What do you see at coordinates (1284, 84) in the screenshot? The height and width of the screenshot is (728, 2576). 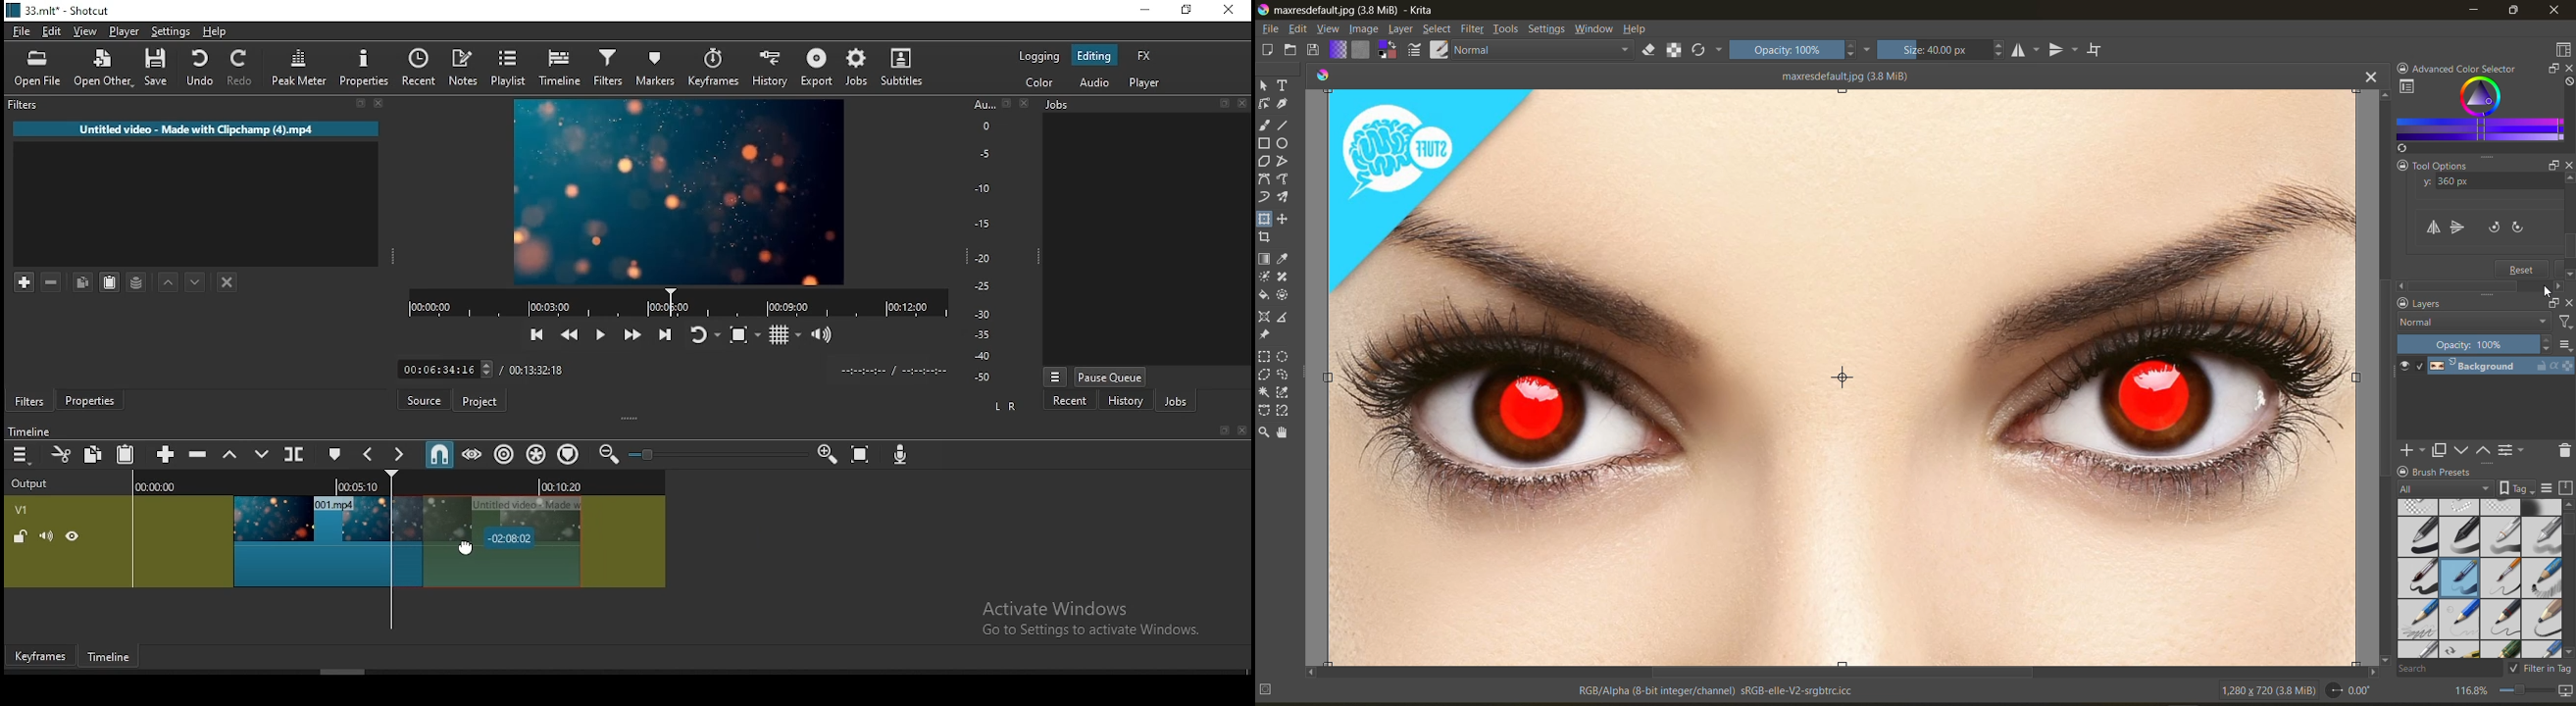 I see `tool` at bounding box center [1284, 84].